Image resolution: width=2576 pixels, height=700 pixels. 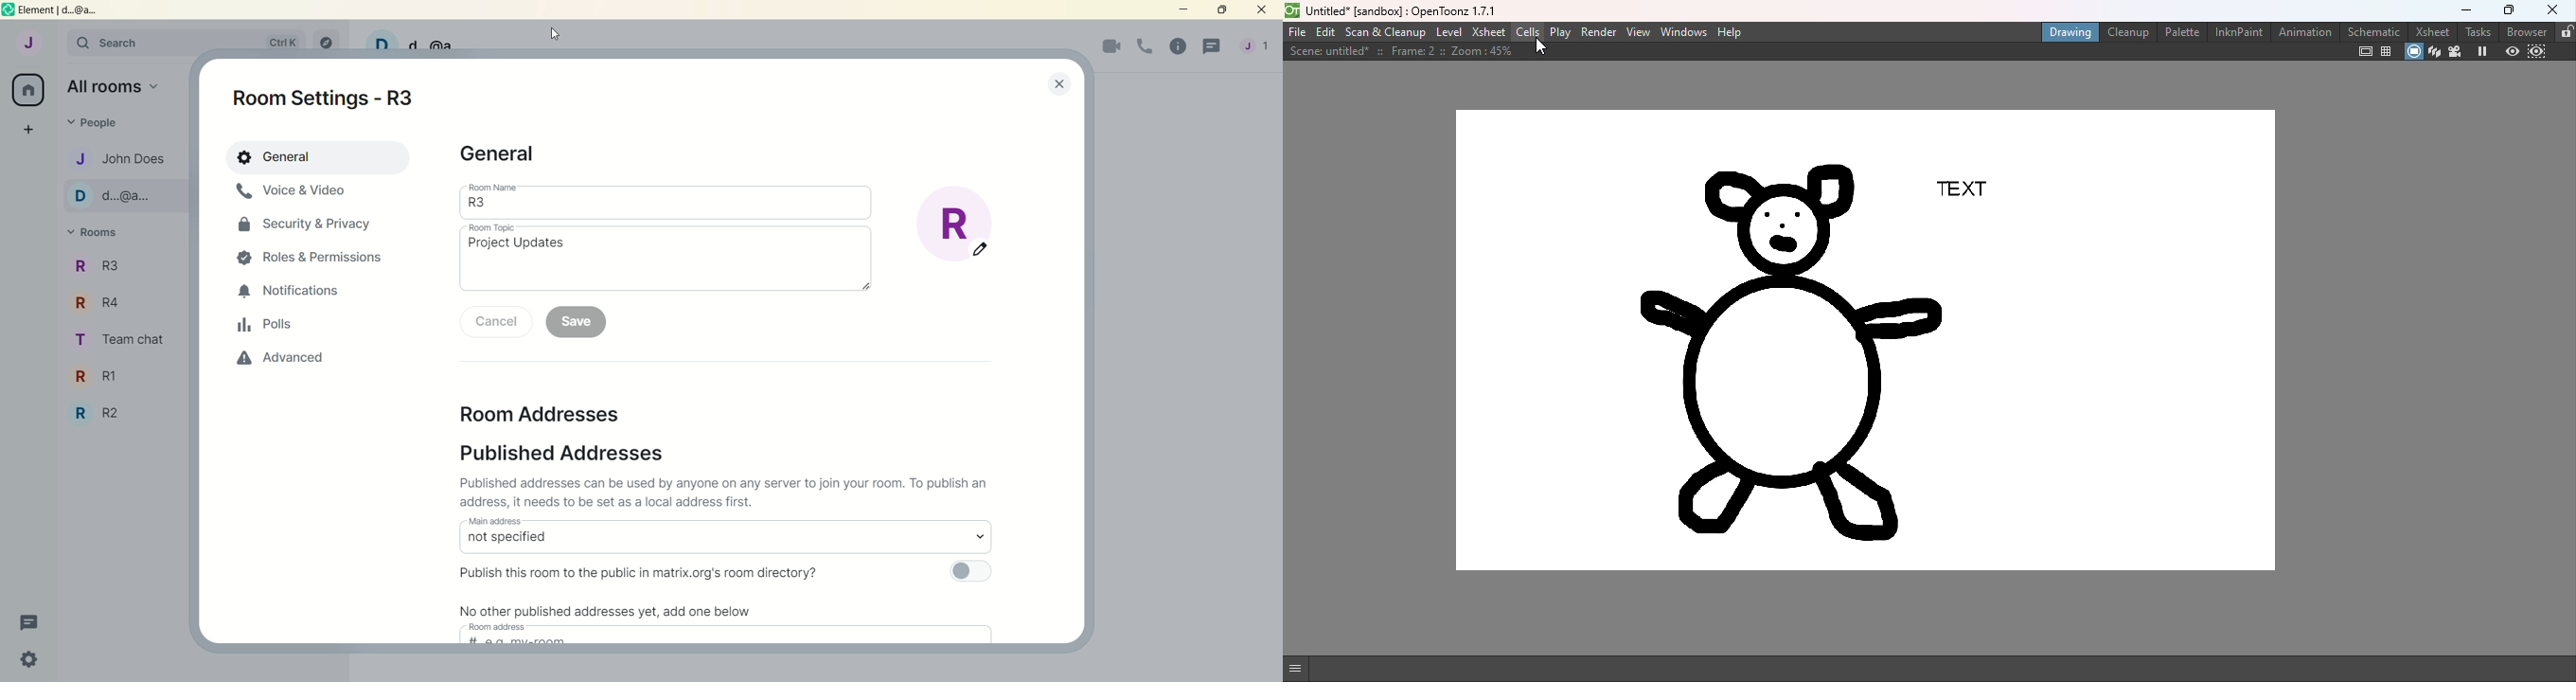 What do you see at coordinates (1177, 46) in the screenshot?
I see `room info` at bounding box center [1177, 46].